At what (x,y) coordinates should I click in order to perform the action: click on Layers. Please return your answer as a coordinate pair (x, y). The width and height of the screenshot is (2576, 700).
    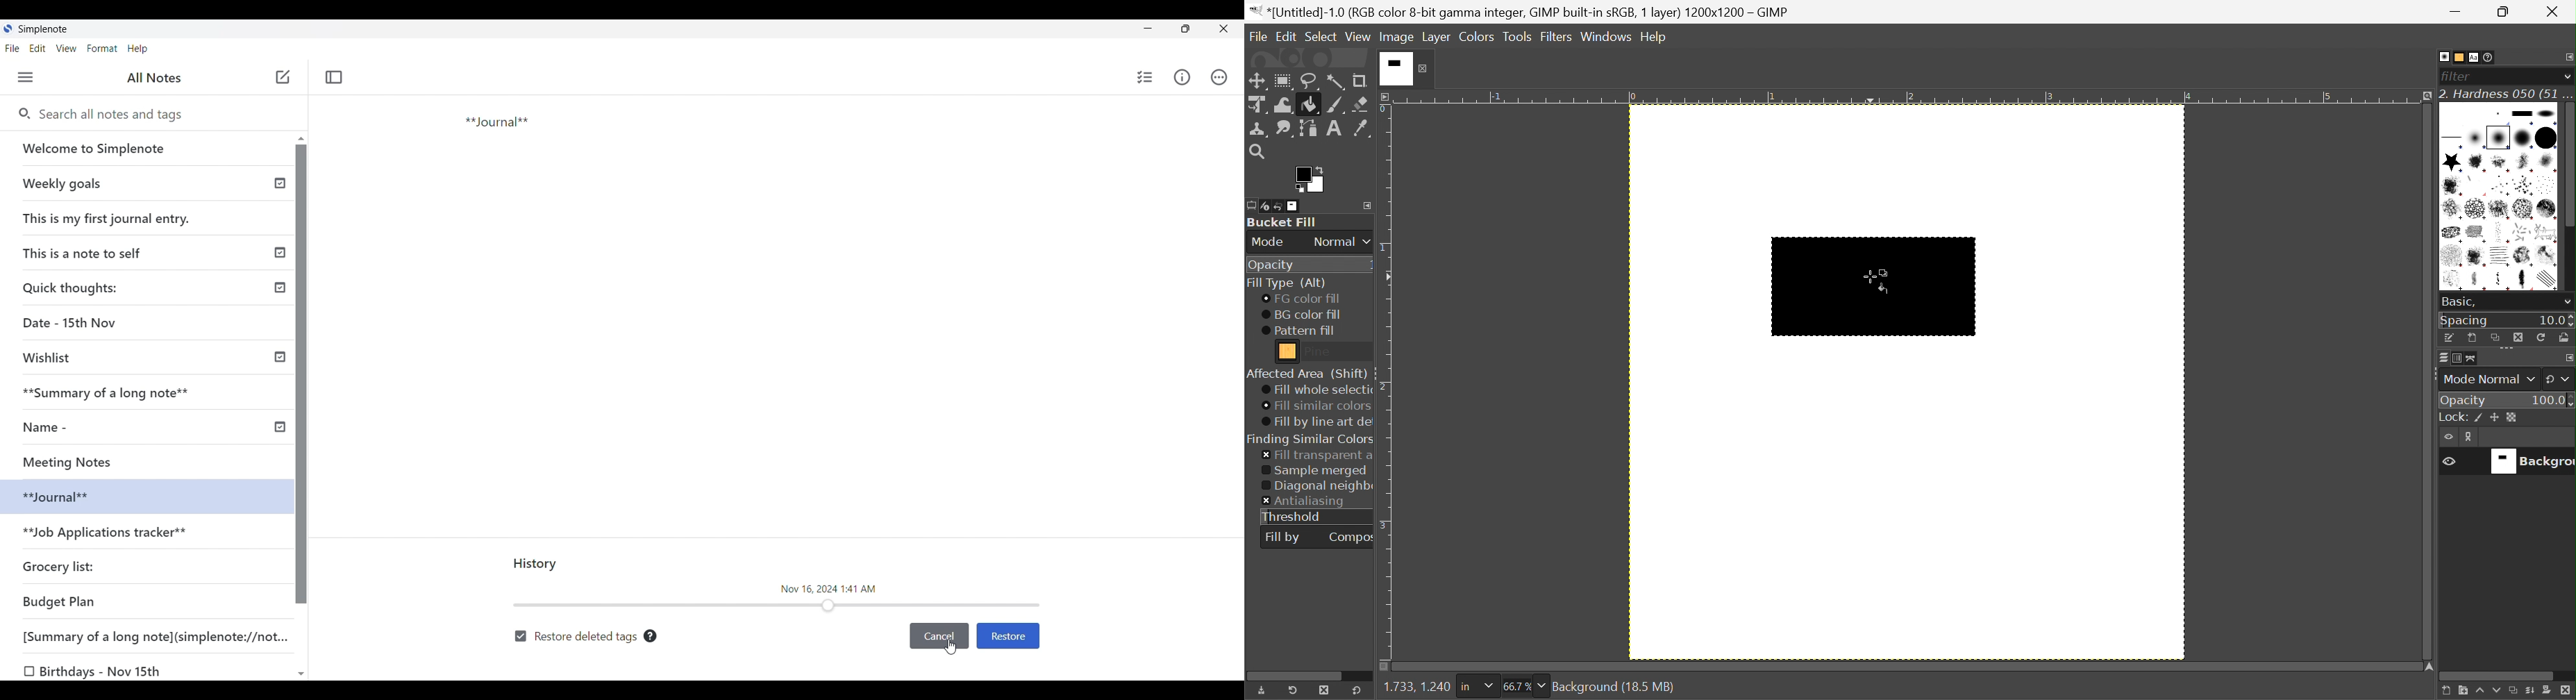
    Looking at the image, I should click on (2443, 358).